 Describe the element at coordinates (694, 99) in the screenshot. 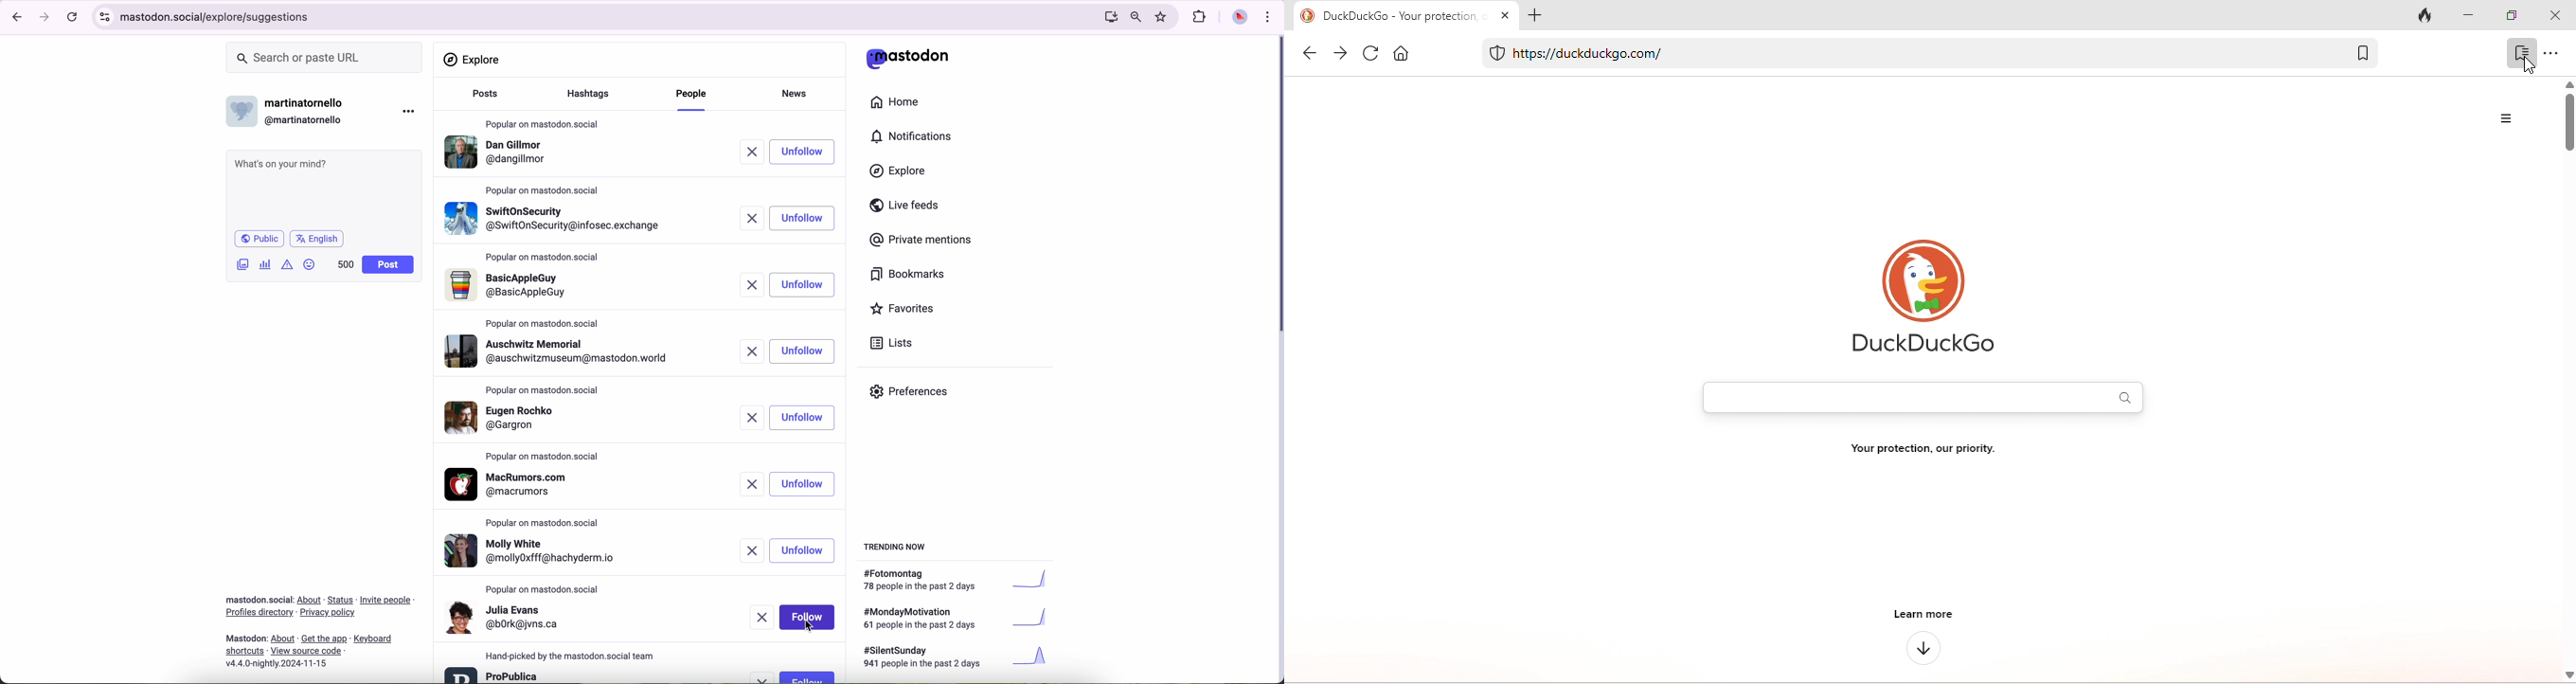

I see `click on people` at that location.